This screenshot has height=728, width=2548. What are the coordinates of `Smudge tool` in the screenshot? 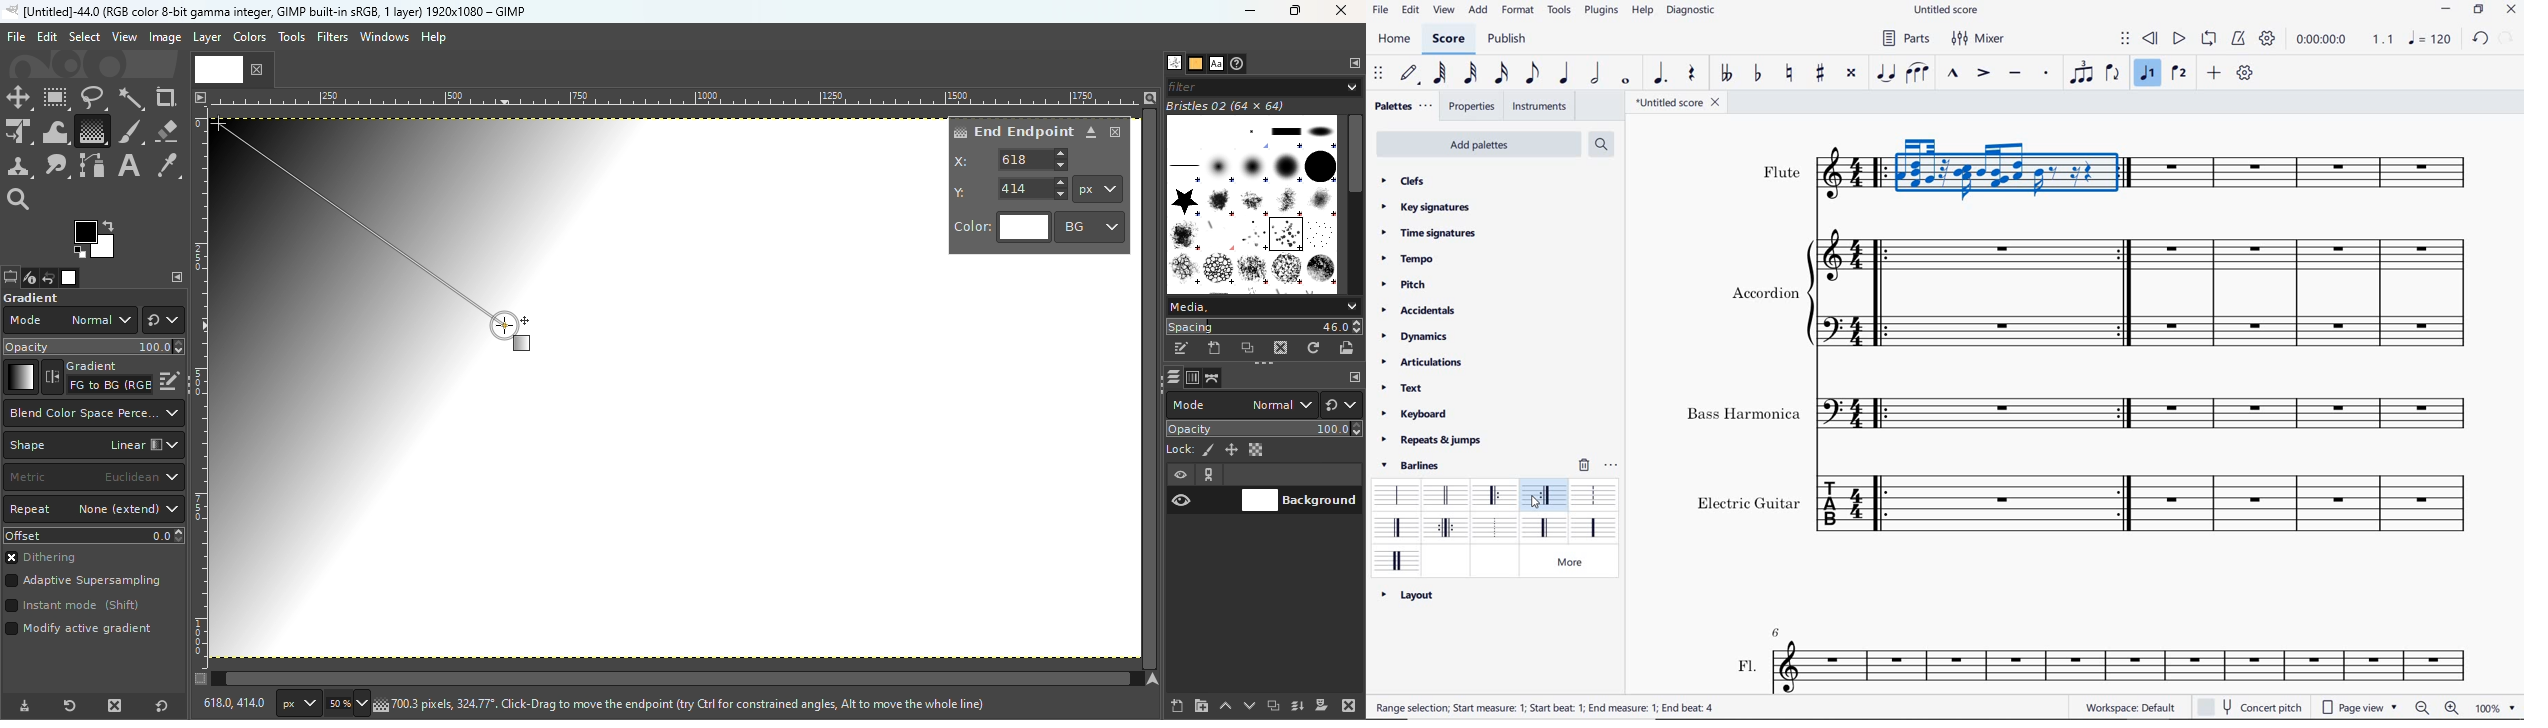 It's located at (57, 166).